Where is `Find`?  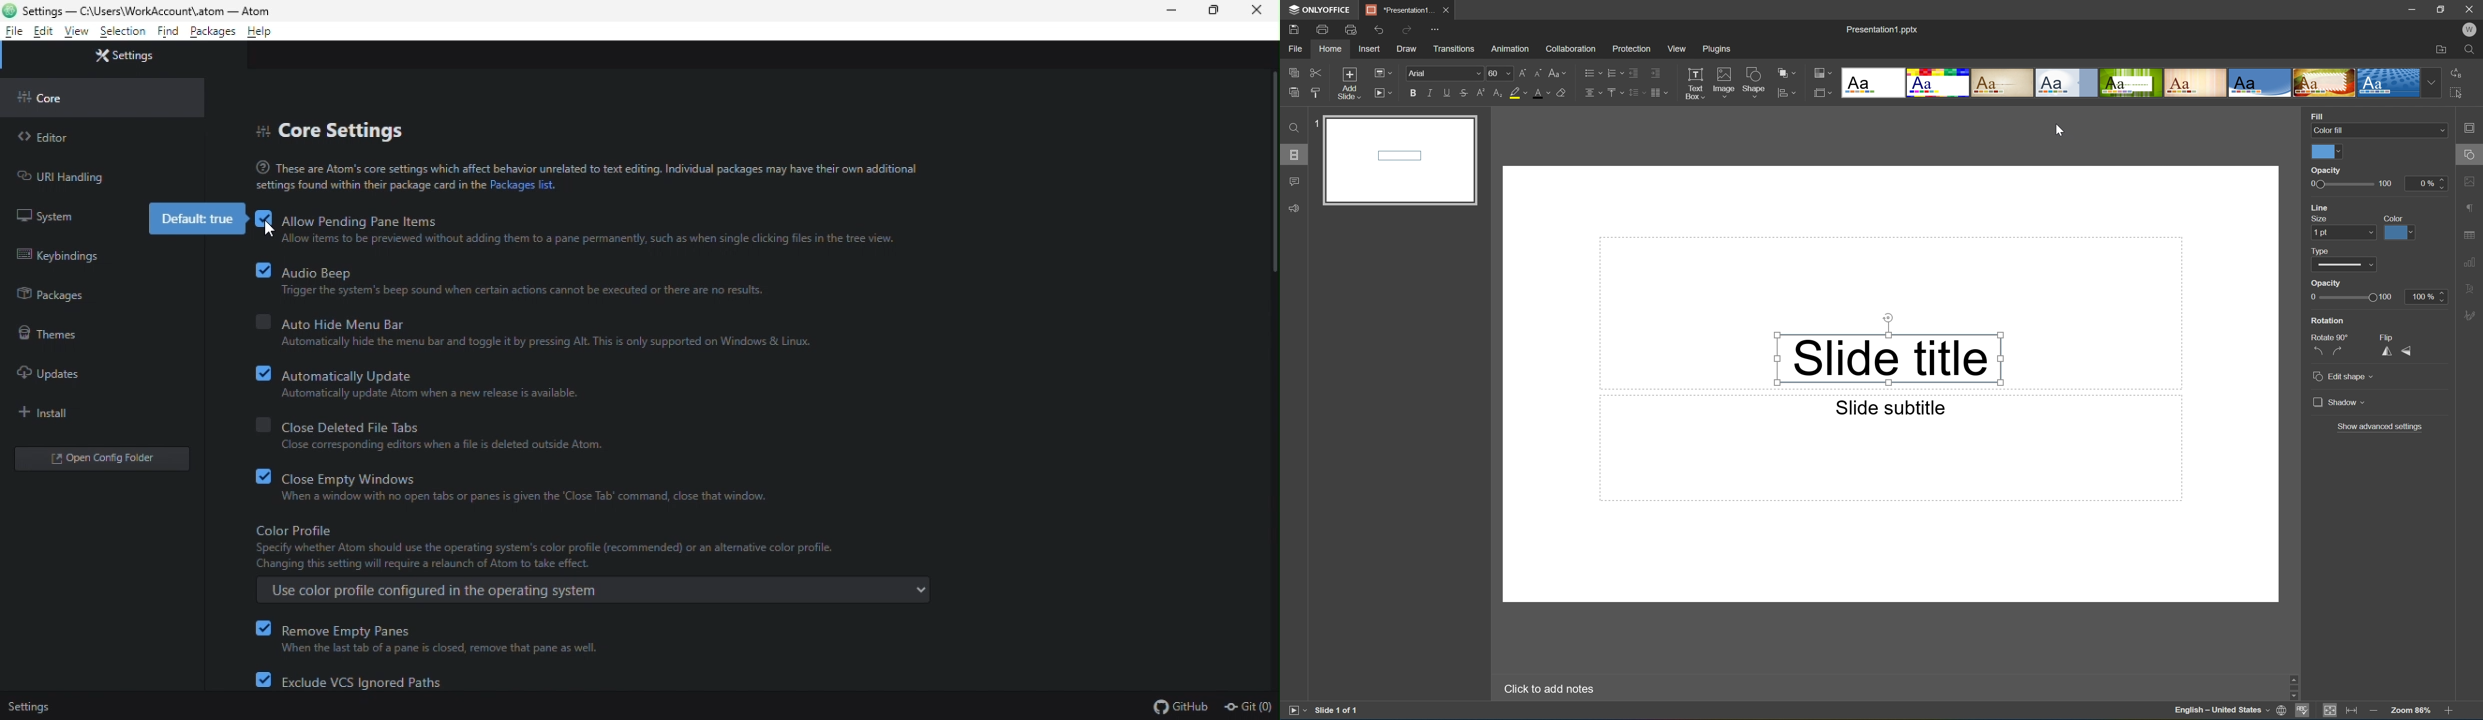 Find is located at coordinates (1292, 127).